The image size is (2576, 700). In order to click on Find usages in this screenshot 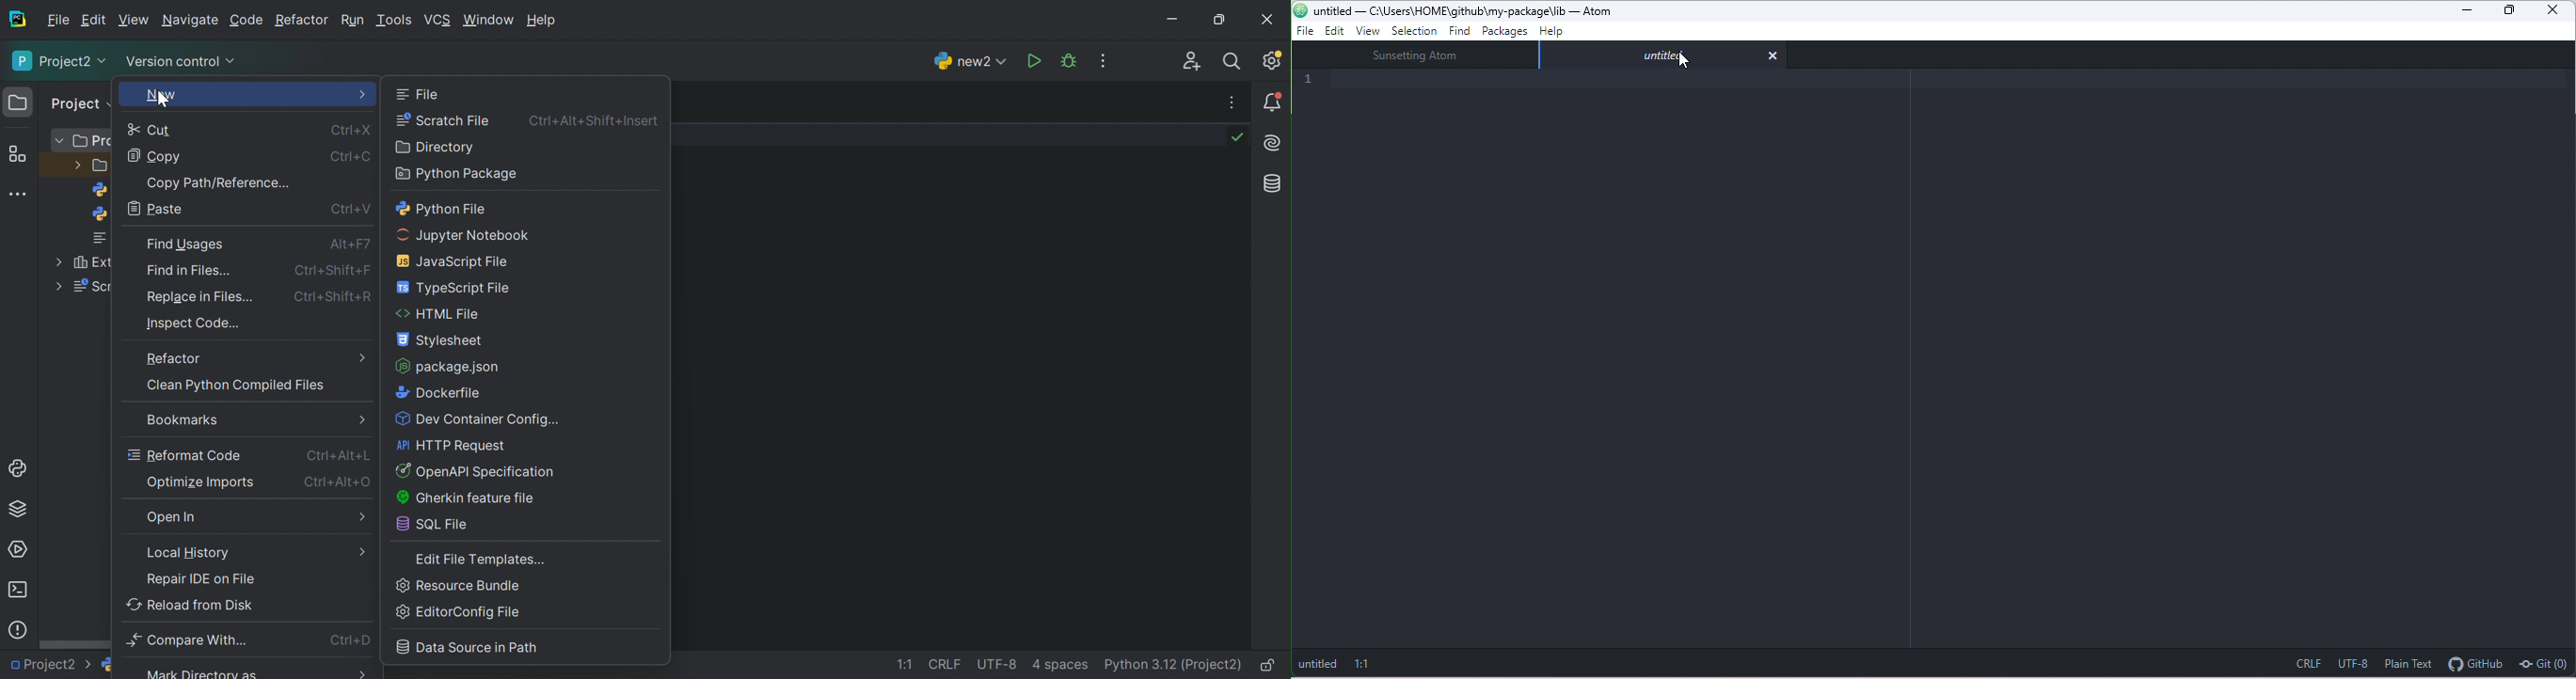, I will do `click(187, 245)`.